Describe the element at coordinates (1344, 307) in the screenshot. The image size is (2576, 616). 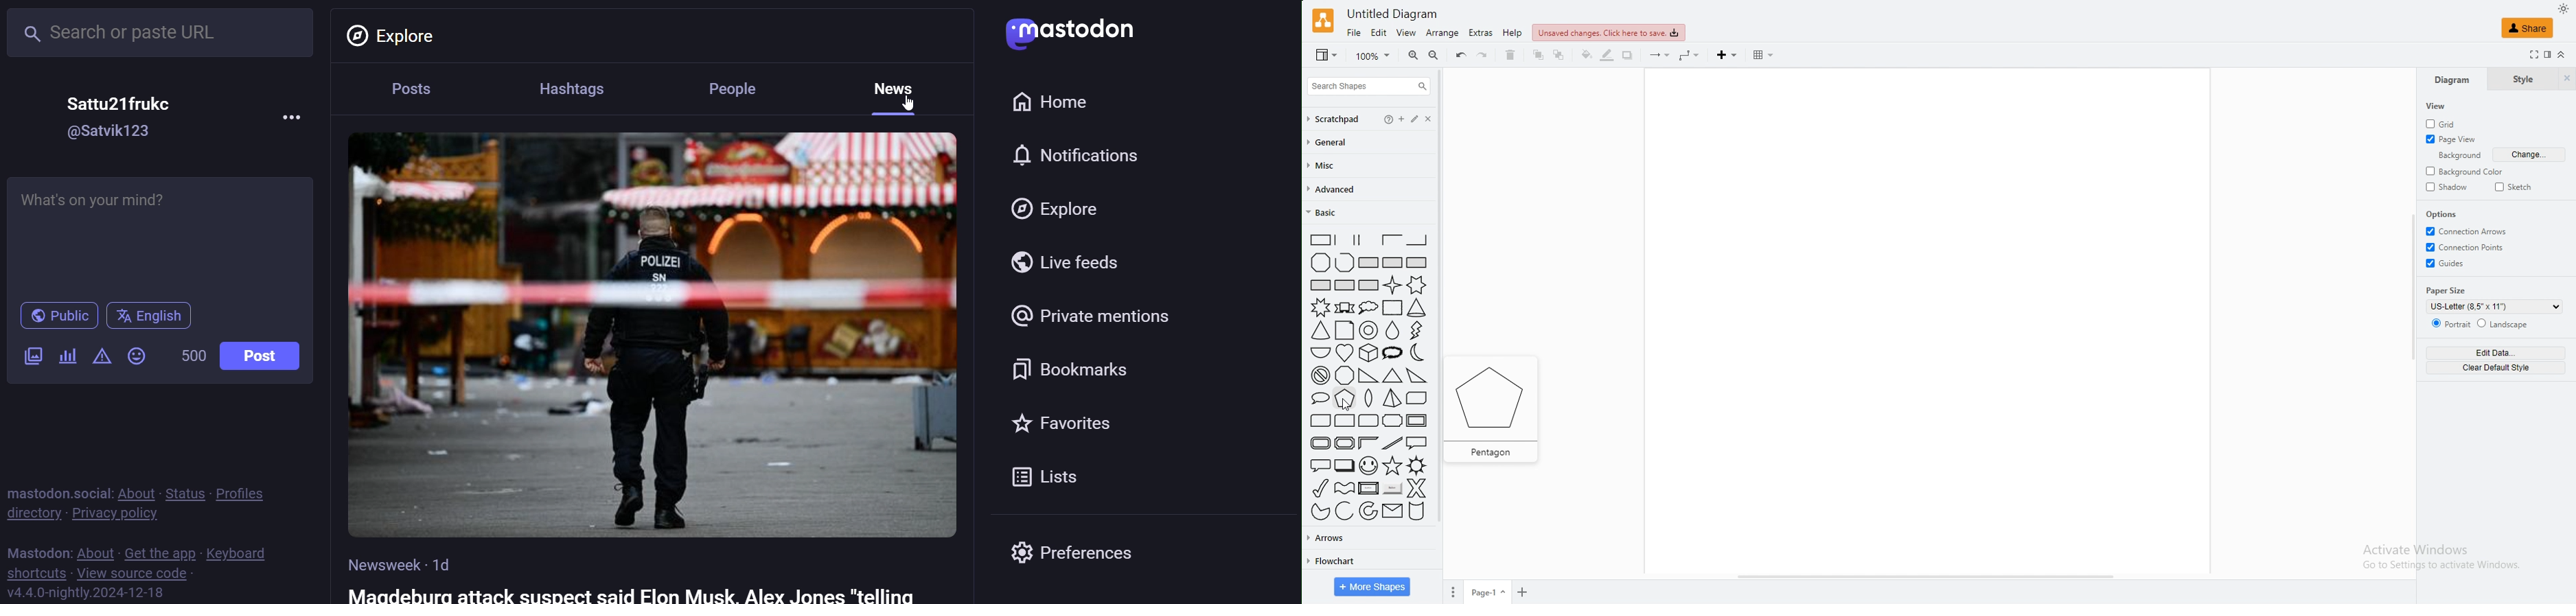
I see `banner` at that location.